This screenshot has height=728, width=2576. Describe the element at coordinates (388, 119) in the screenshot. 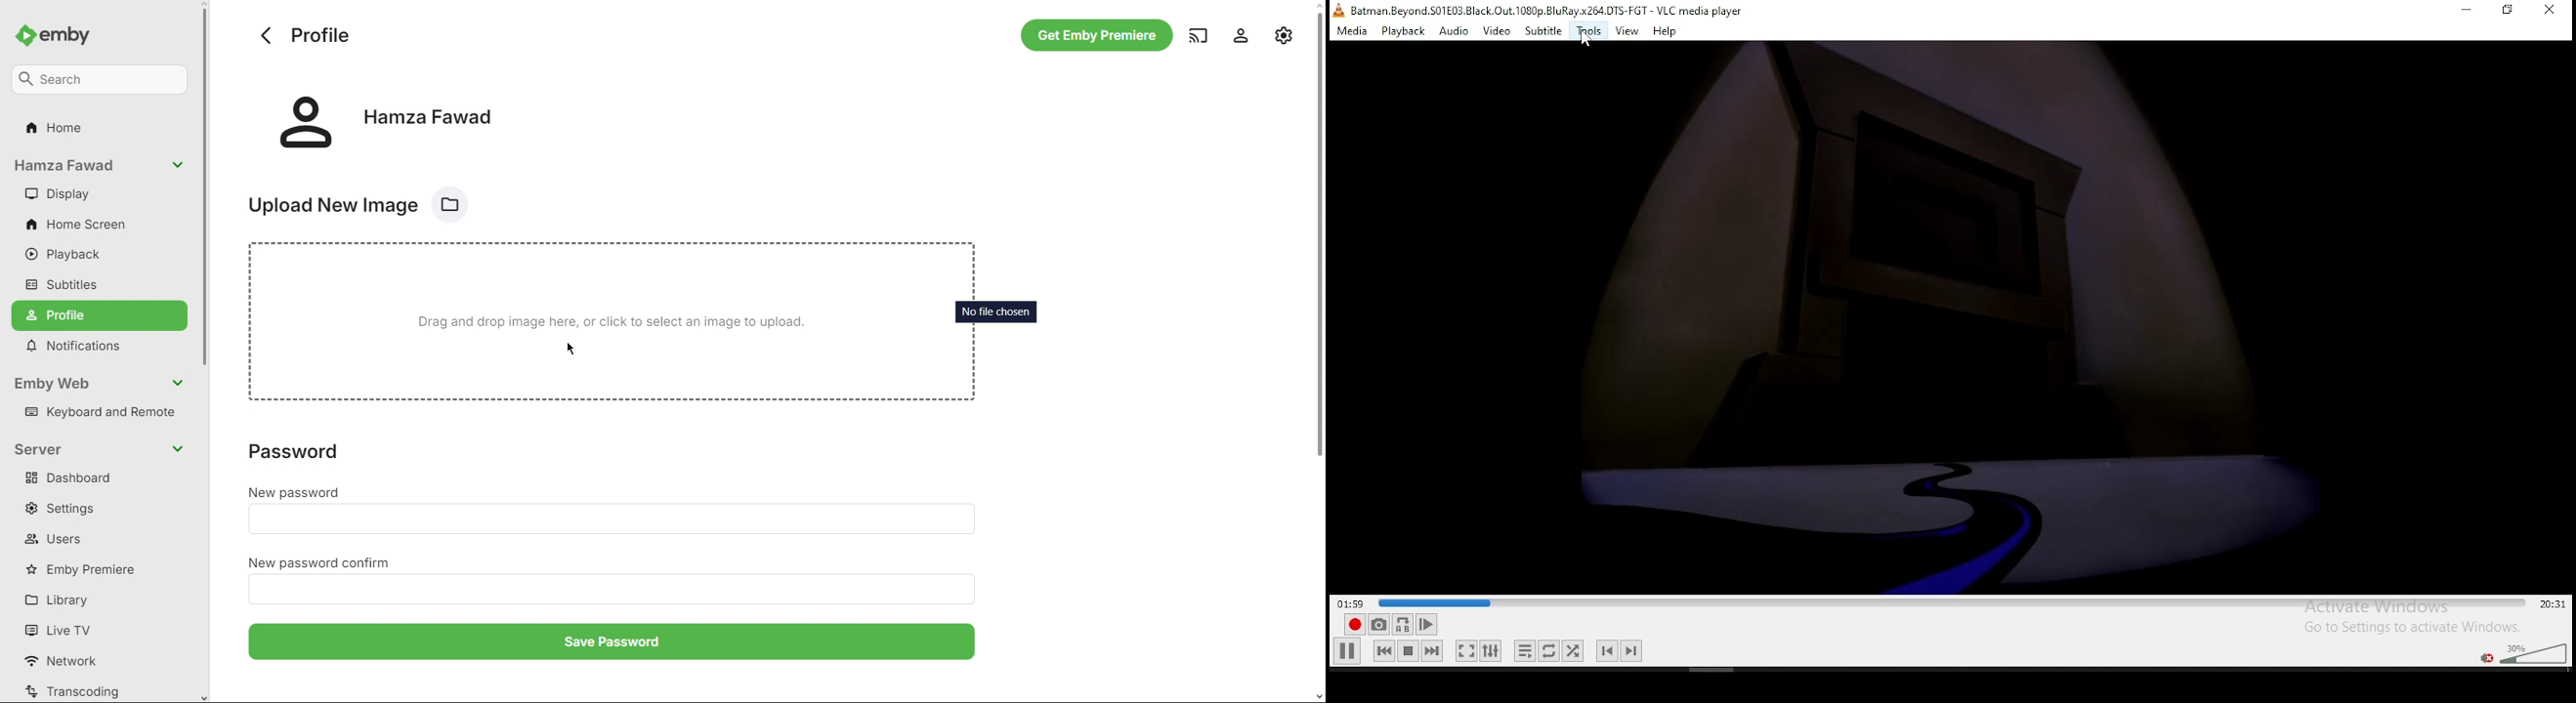

I see `Account` at that location.